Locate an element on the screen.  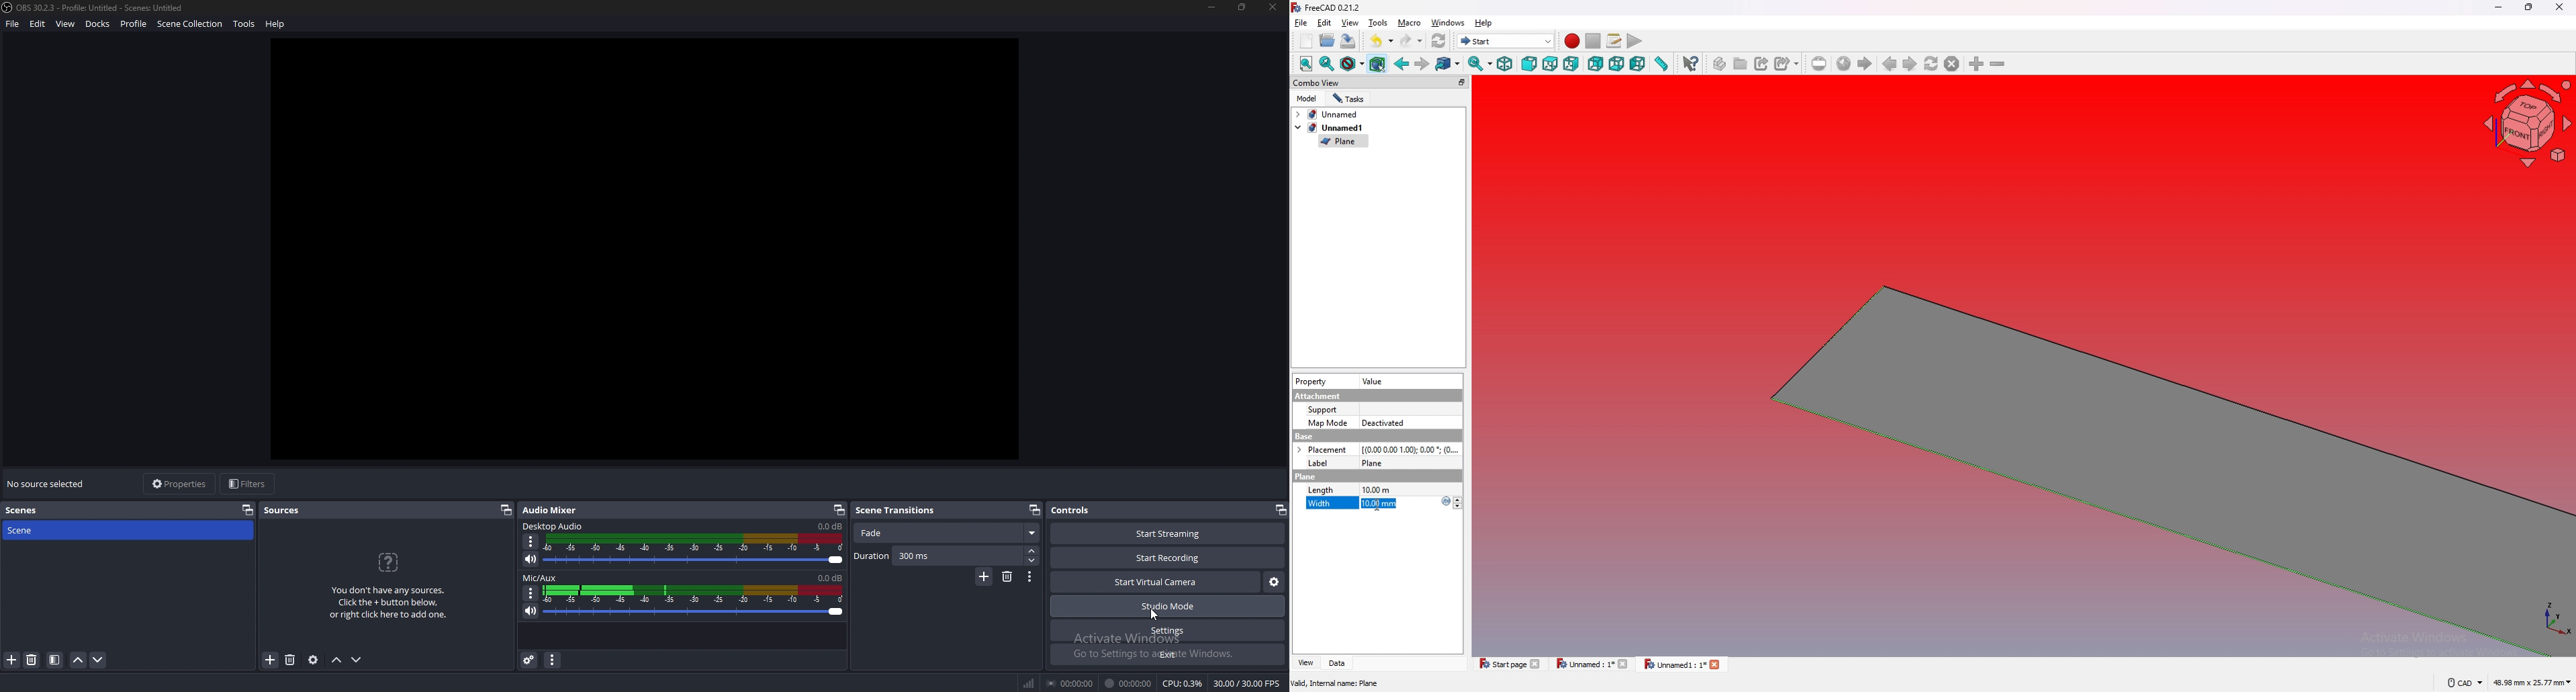
48.98 mm x 25.77 mm is located at coordinates (2533, 683).